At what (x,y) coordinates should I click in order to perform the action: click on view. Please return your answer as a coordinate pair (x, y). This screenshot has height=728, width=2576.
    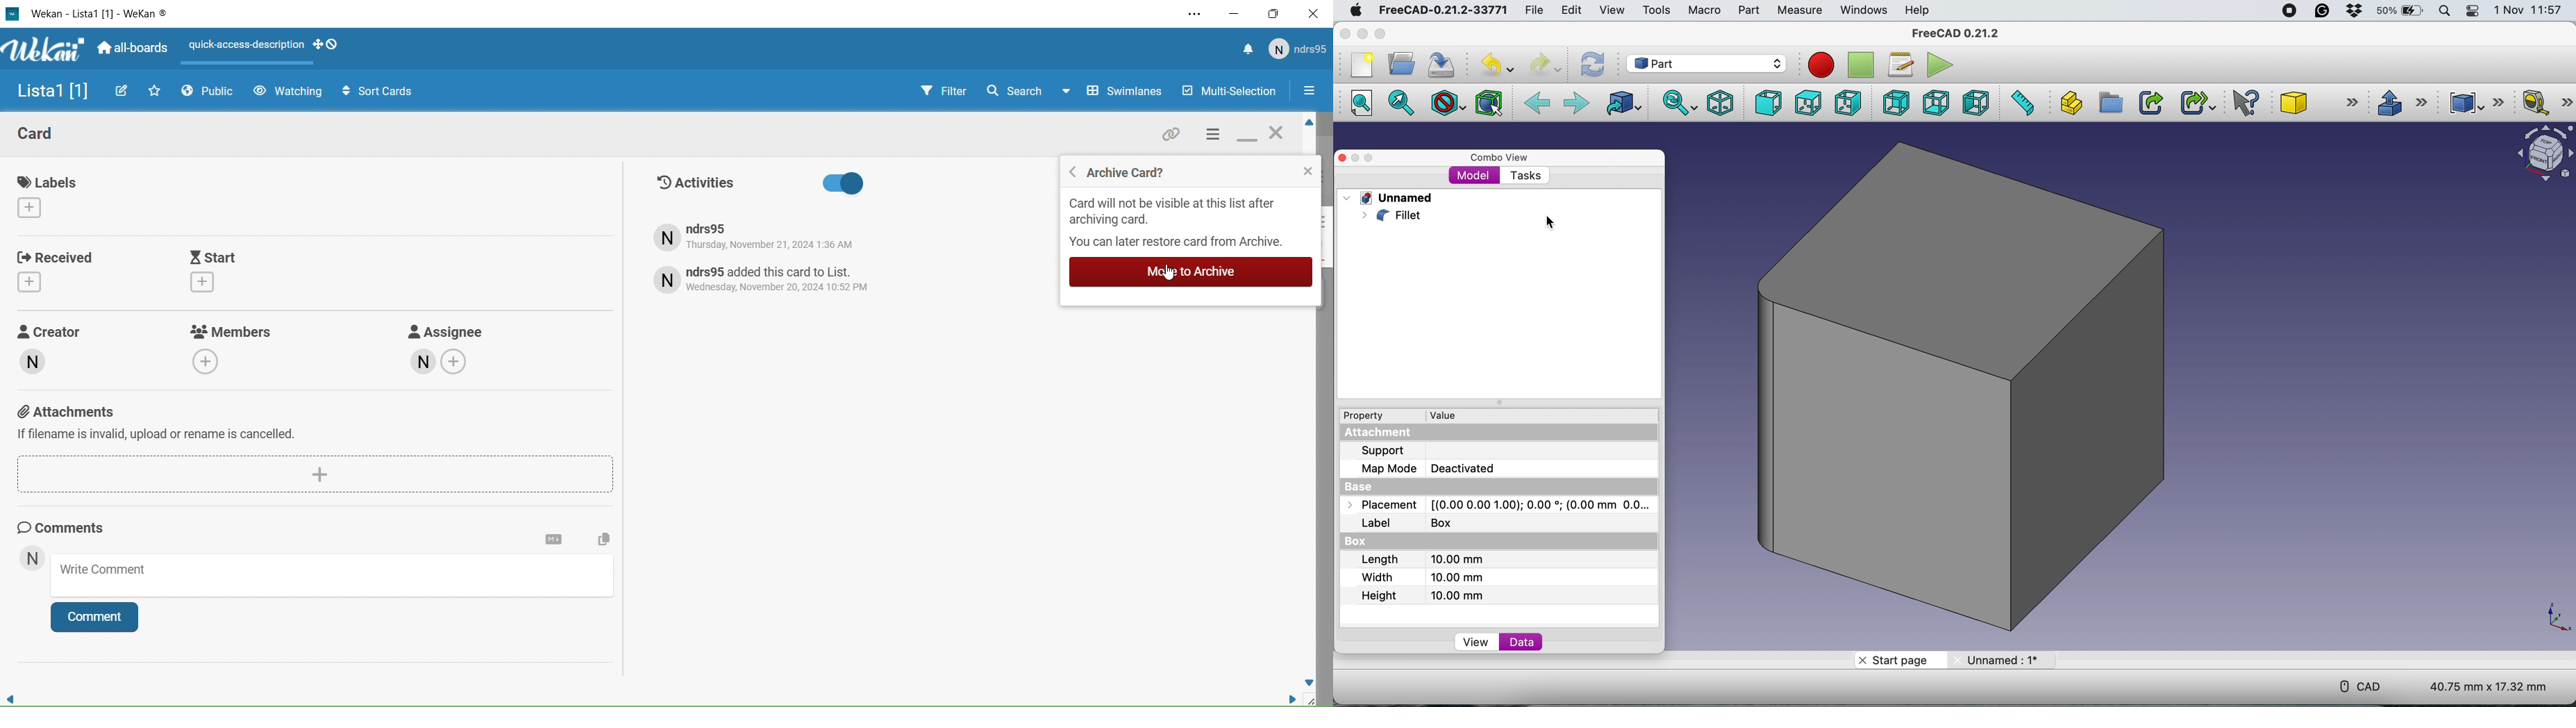
    Looking at the image, I should click on (1478, 642).